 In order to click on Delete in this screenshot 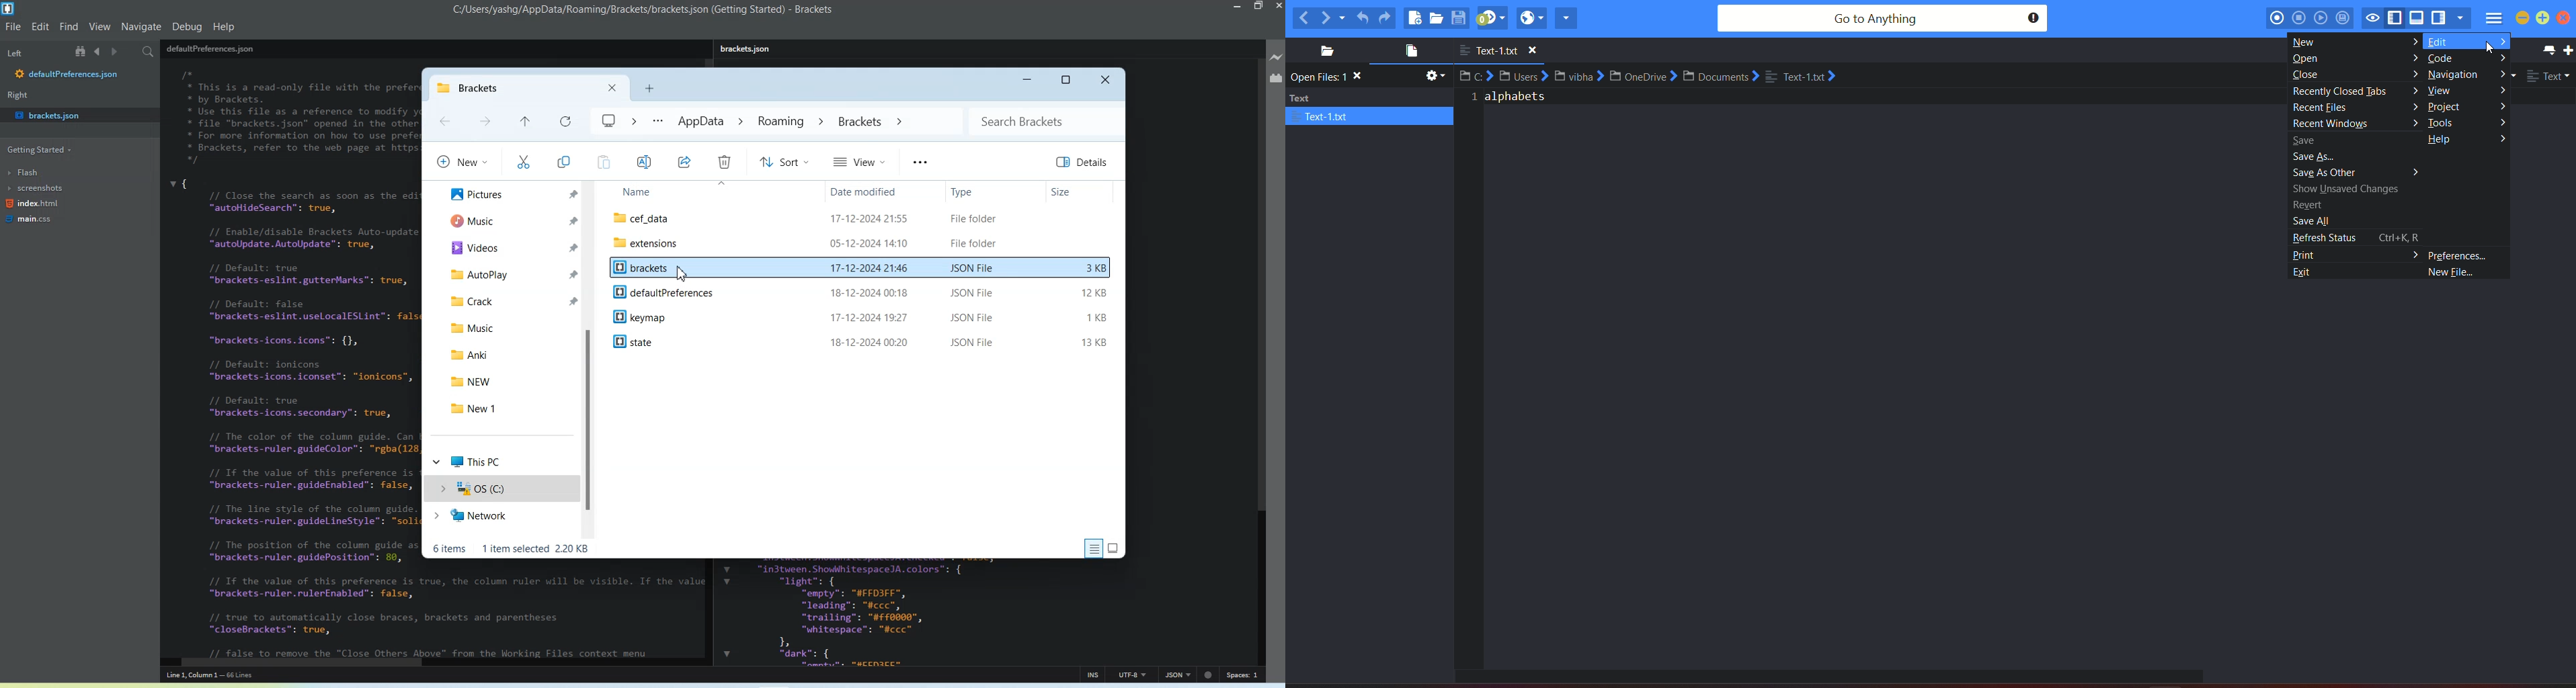, I will do `click(724, 162)`.